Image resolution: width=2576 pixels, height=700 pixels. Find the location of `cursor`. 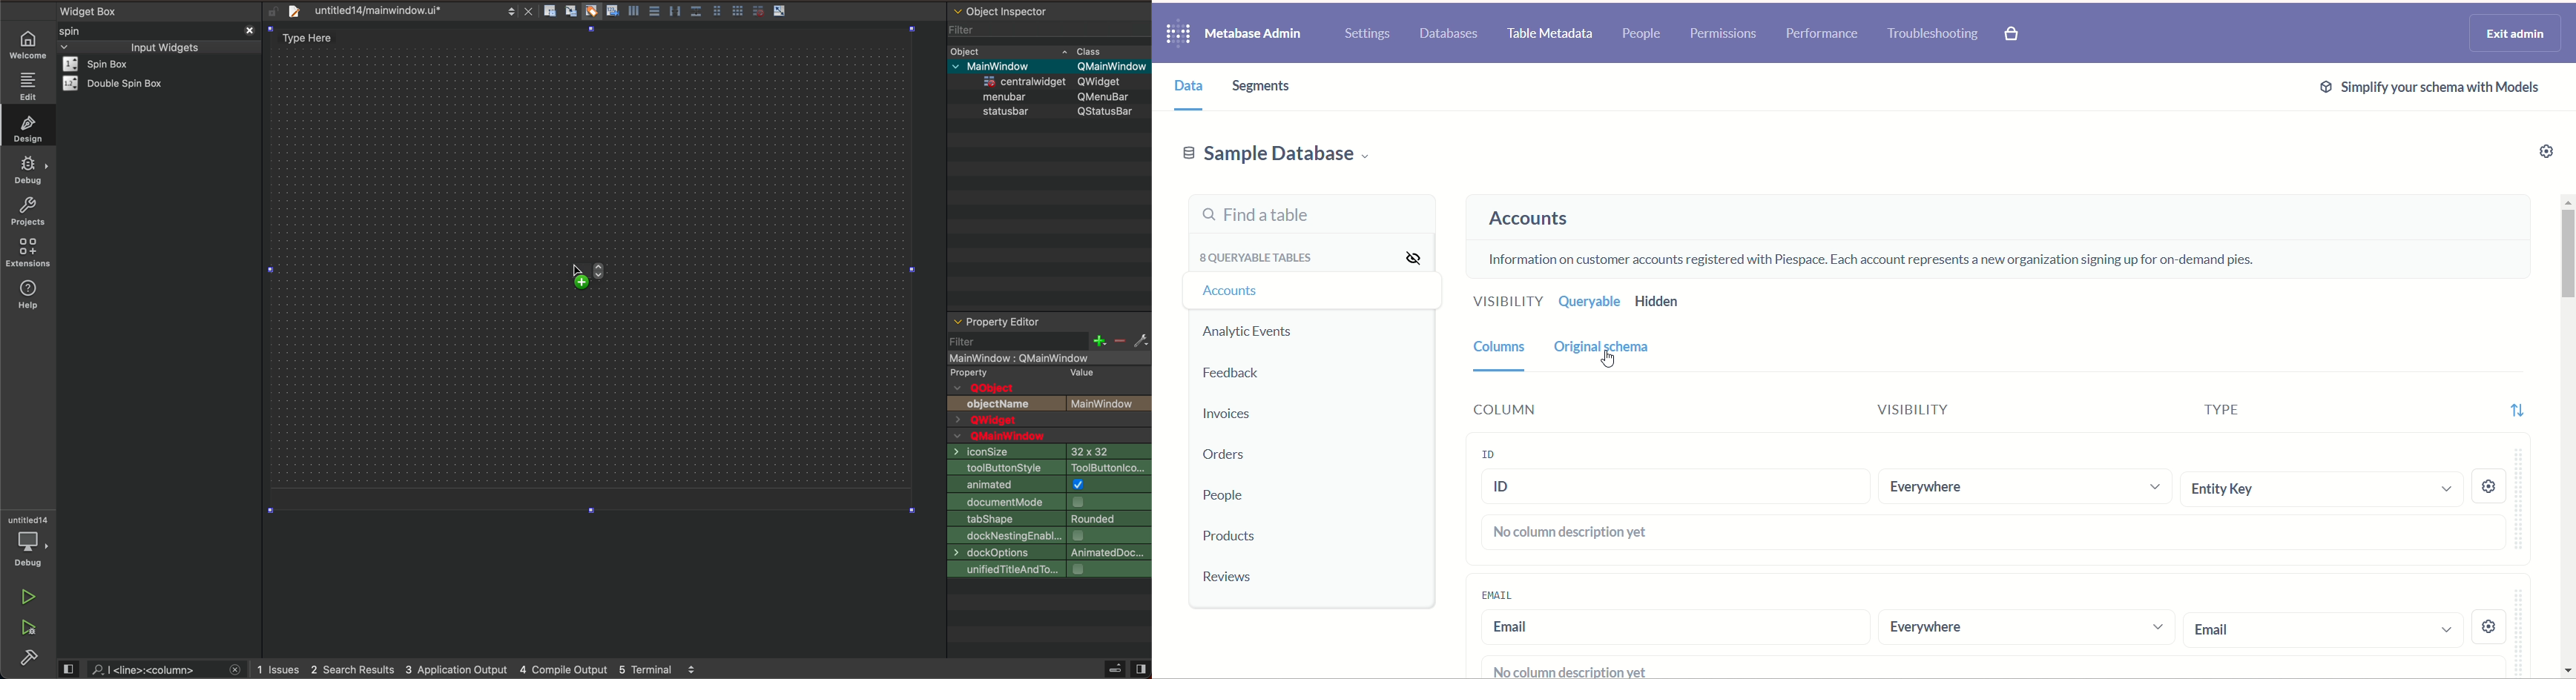

cursor is located at coordinates (577, 273).